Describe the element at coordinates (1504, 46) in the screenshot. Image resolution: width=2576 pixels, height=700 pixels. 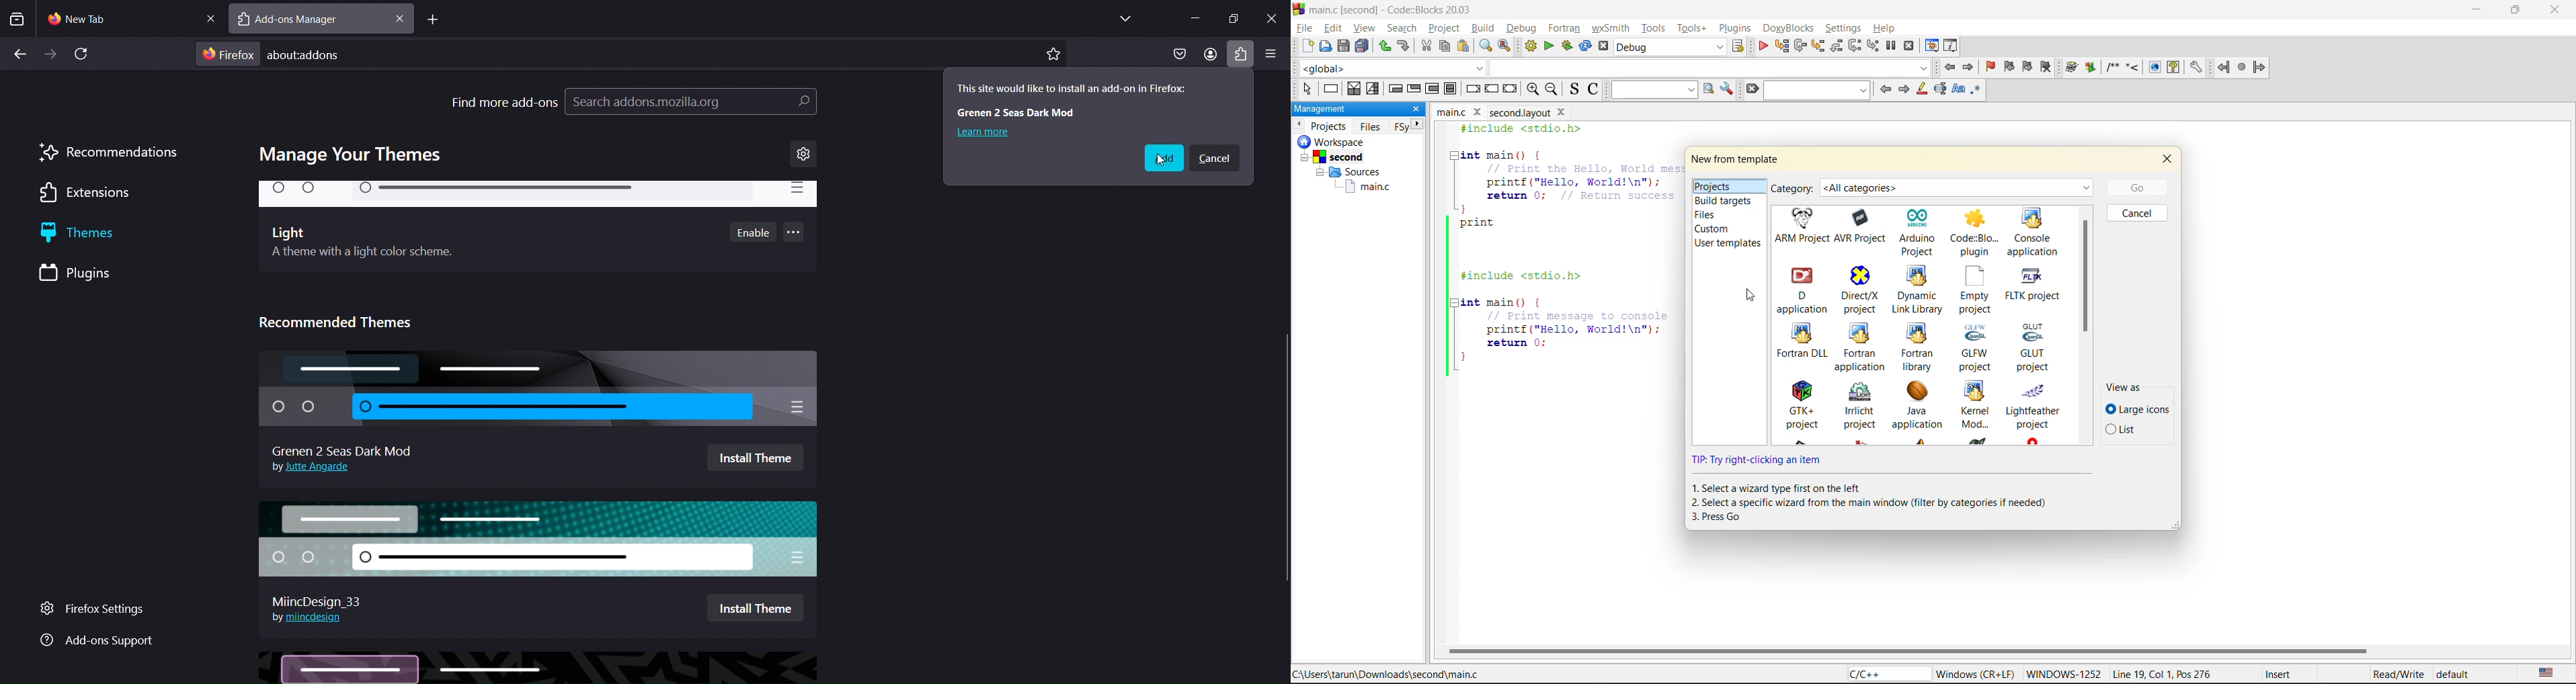
I see `replace` at that location.